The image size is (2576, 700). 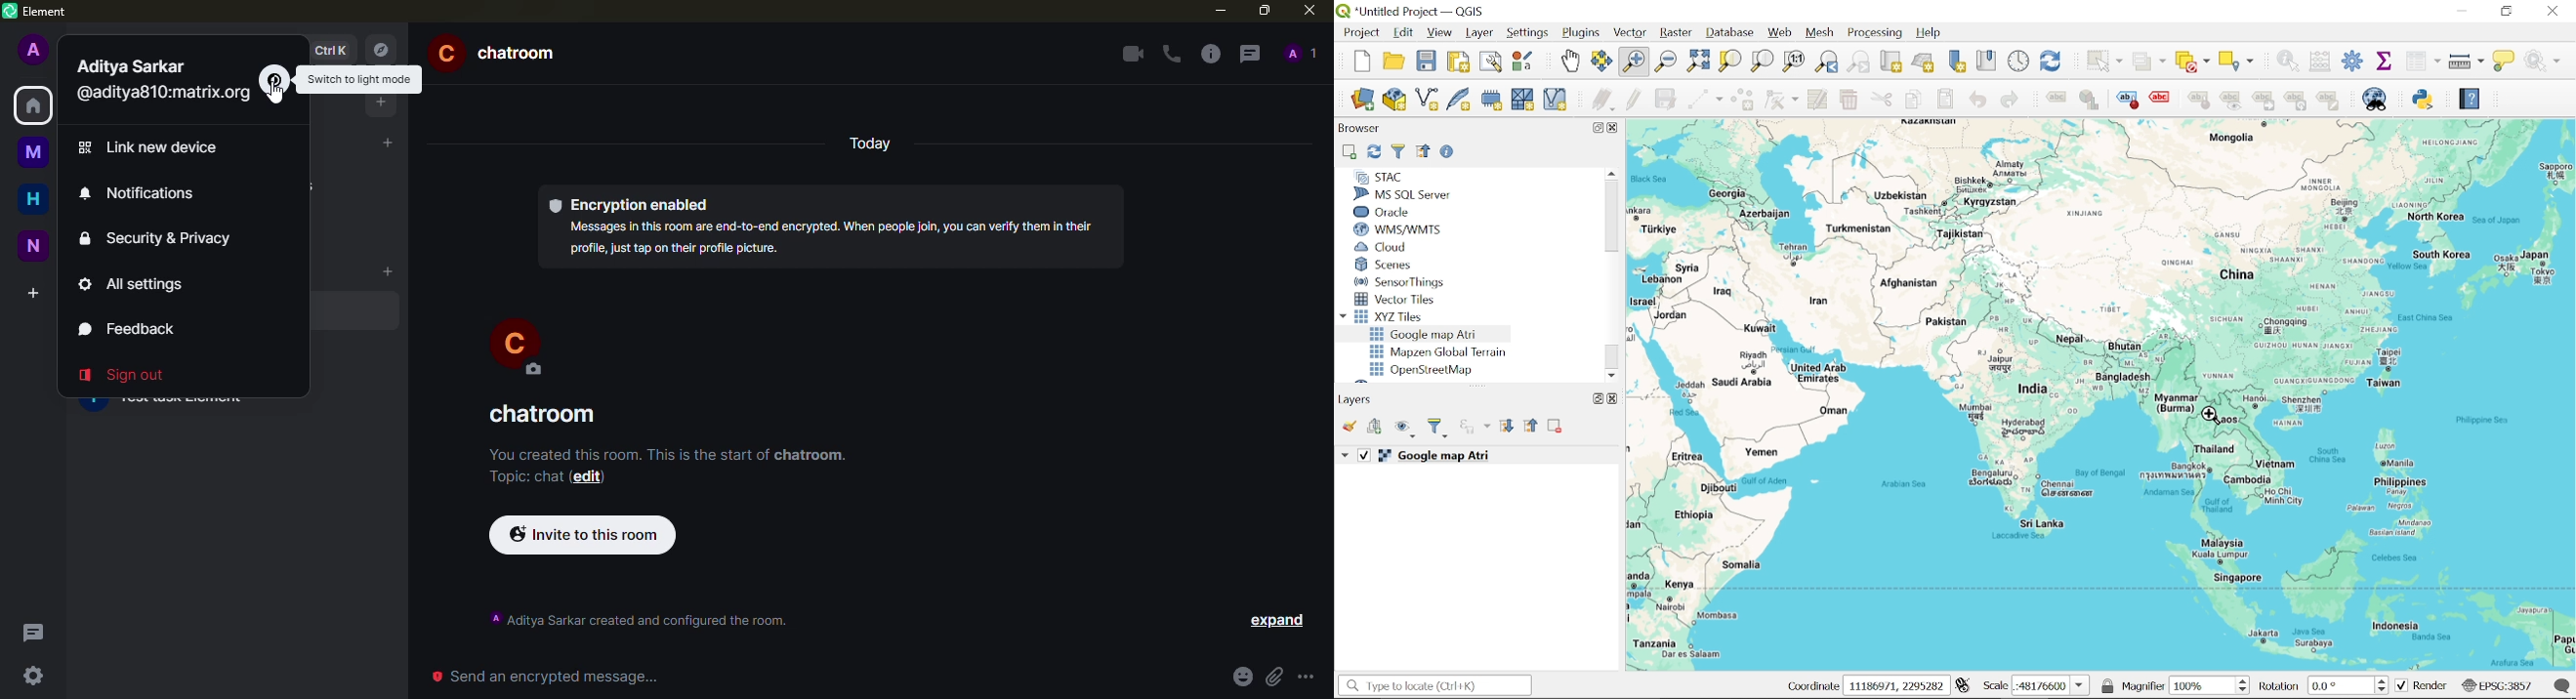 I want to click on minimize, so click(x=1215, y=10).